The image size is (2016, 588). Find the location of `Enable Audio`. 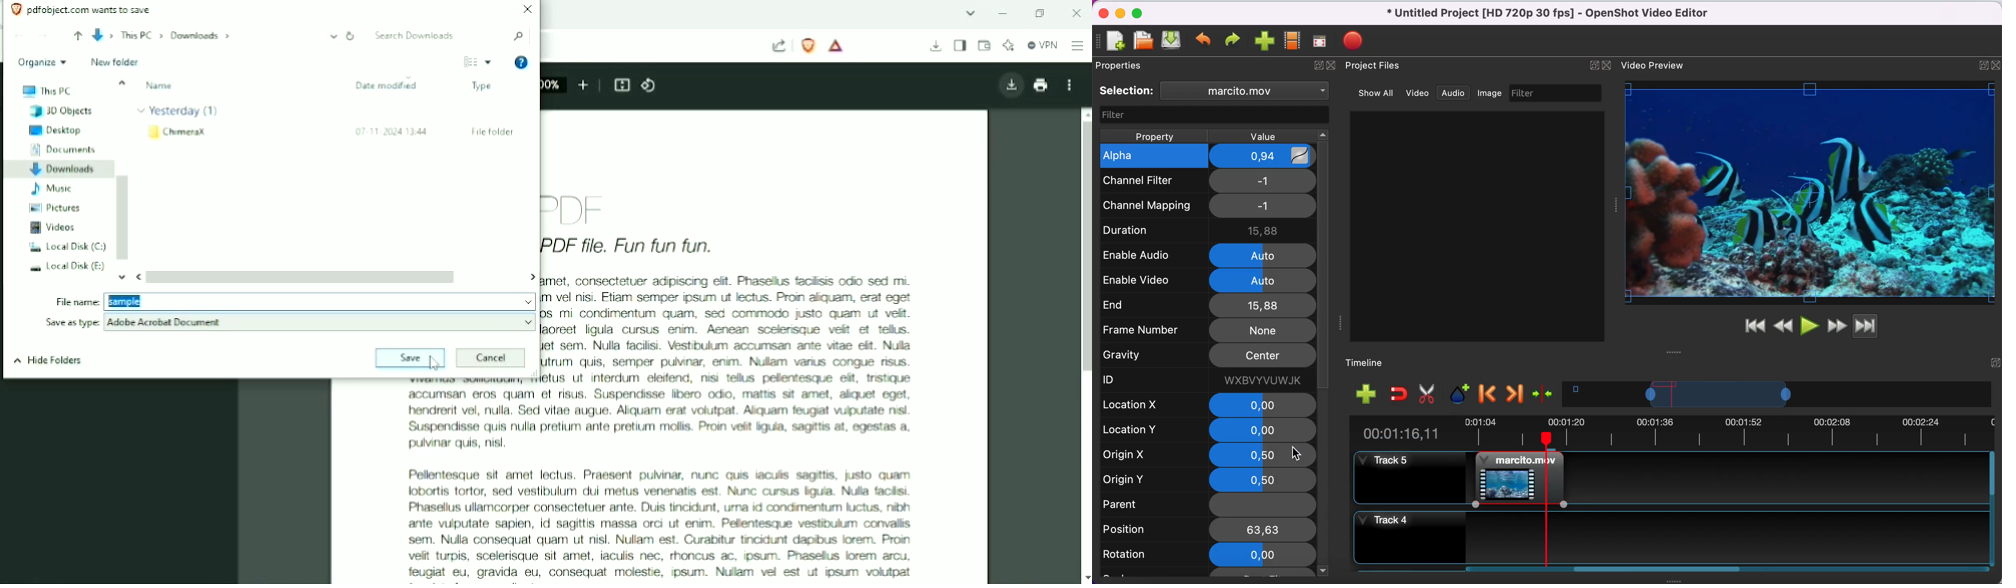

Enable Audio is located at coordinates (1140, 256).